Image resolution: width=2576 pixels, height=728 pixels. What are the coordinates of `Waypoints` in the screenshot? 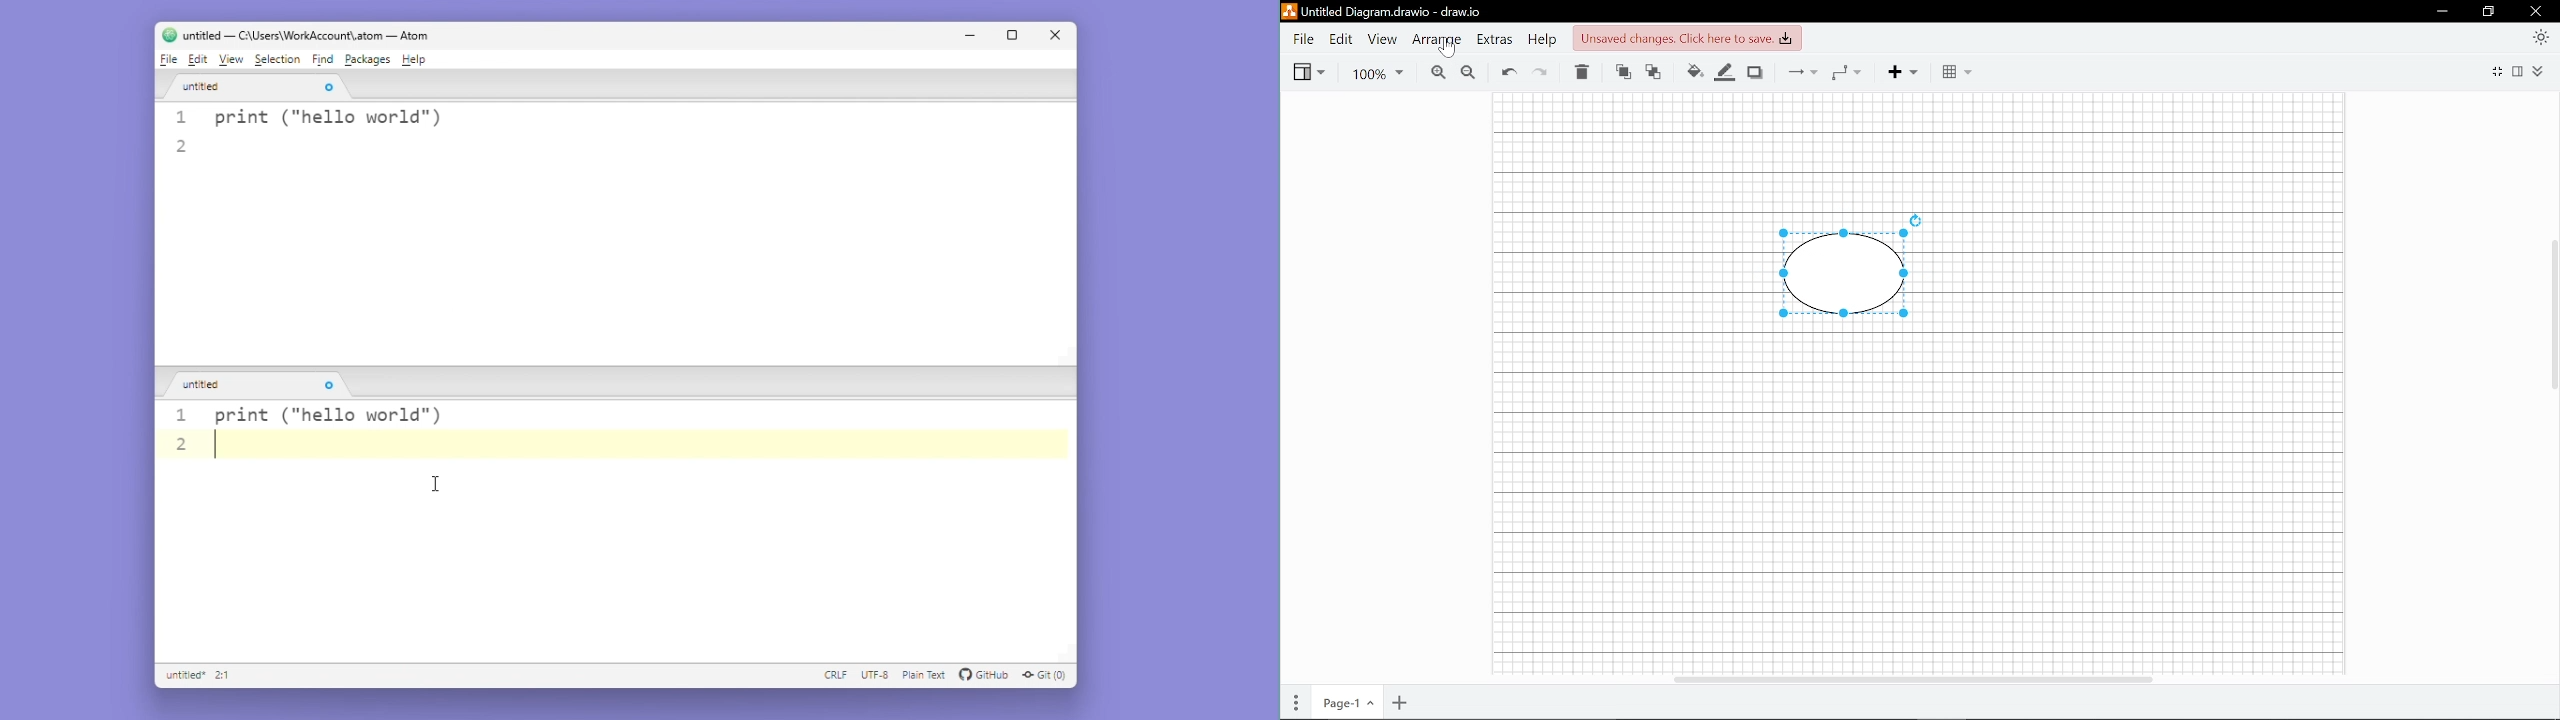 It's located at (1846, 72).